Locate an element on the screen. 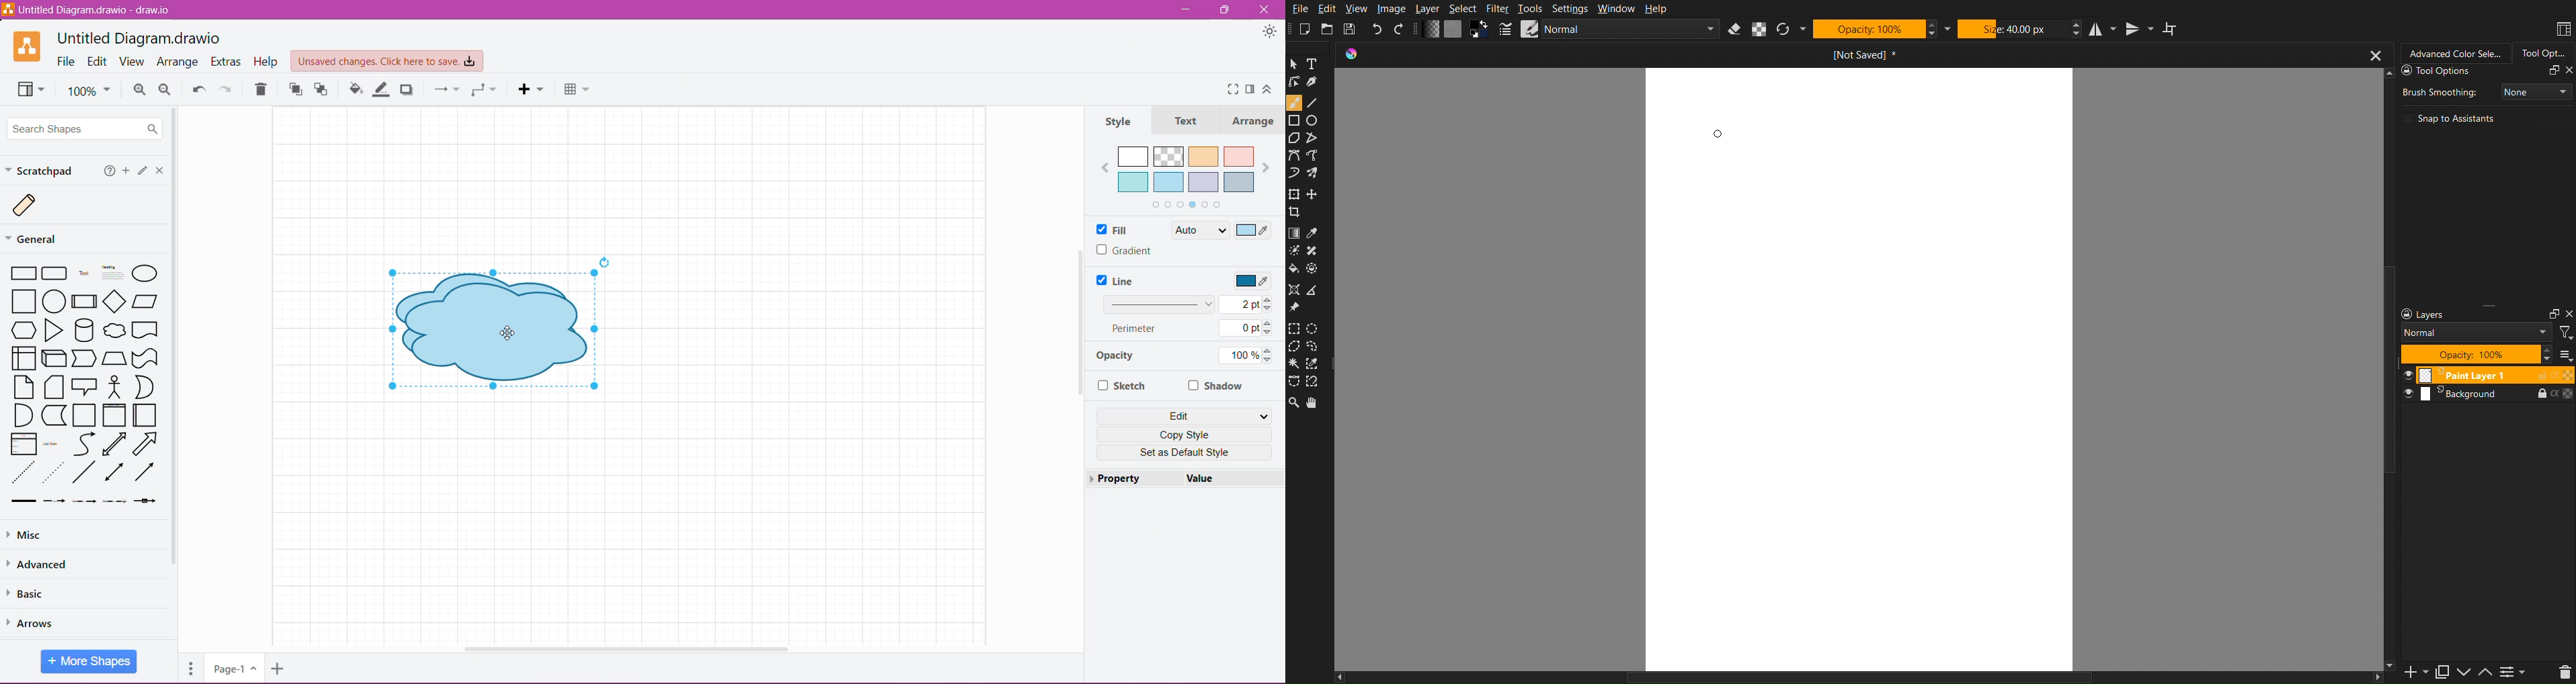  100% is located at coordinates (1250, 356).